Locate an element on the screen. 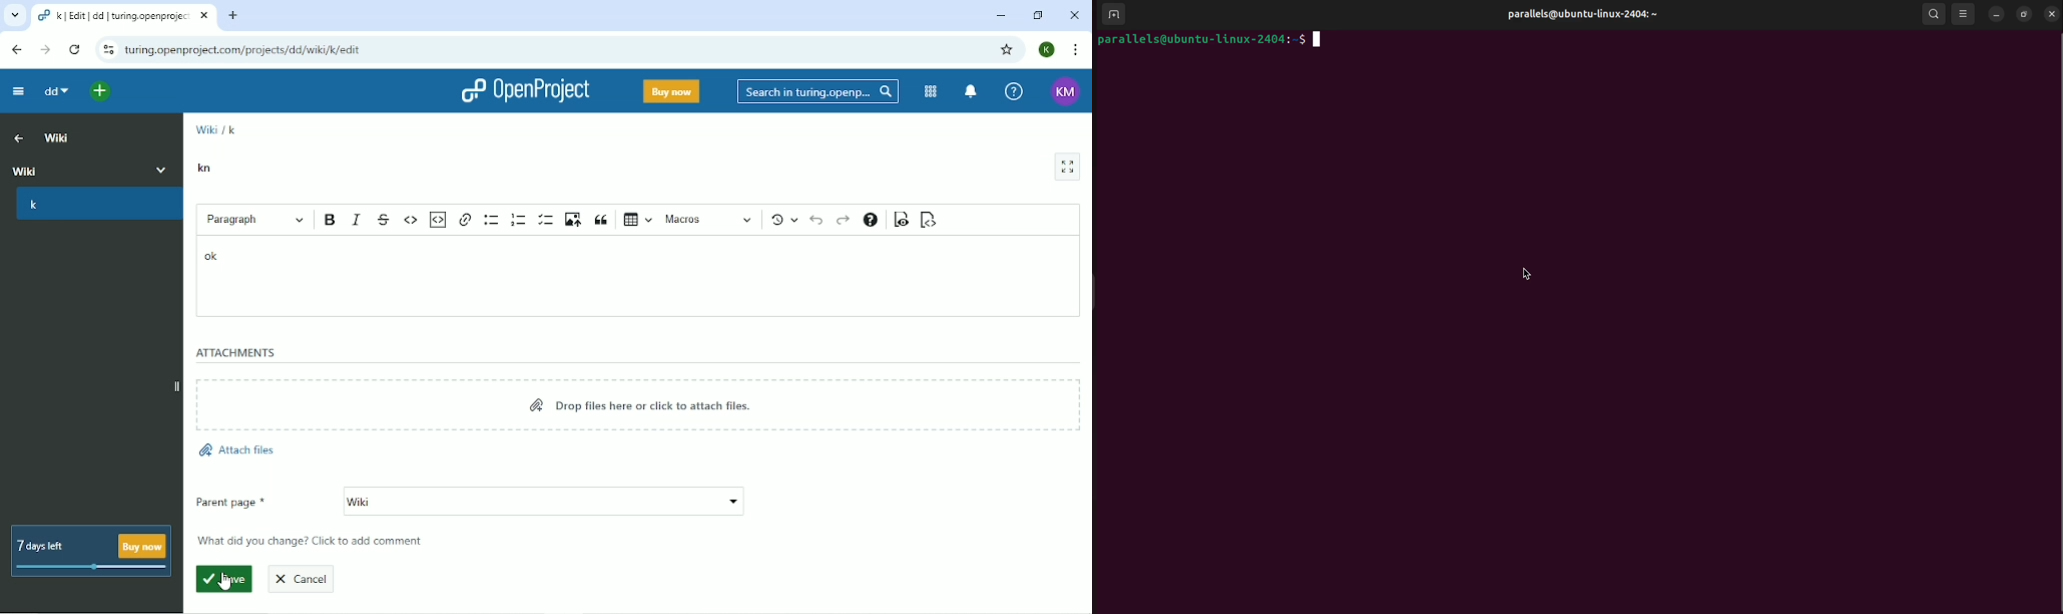 This screenshot has width=2072, height=616. Parent page is located at coordinates (231, 500).